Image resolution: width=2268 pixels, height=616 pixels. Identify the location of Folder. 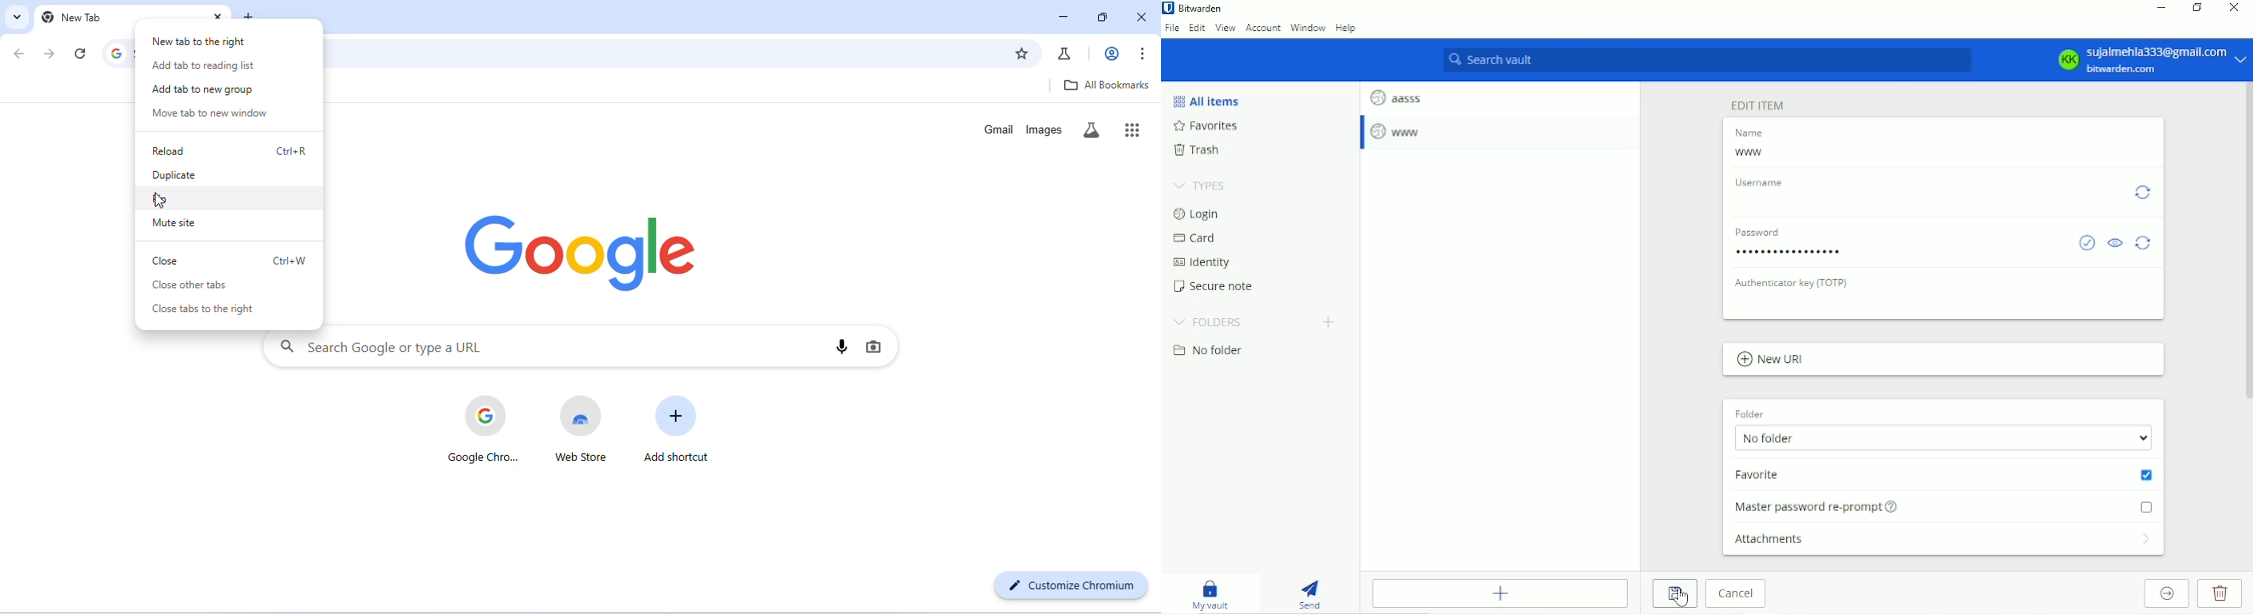
(1749, 411).